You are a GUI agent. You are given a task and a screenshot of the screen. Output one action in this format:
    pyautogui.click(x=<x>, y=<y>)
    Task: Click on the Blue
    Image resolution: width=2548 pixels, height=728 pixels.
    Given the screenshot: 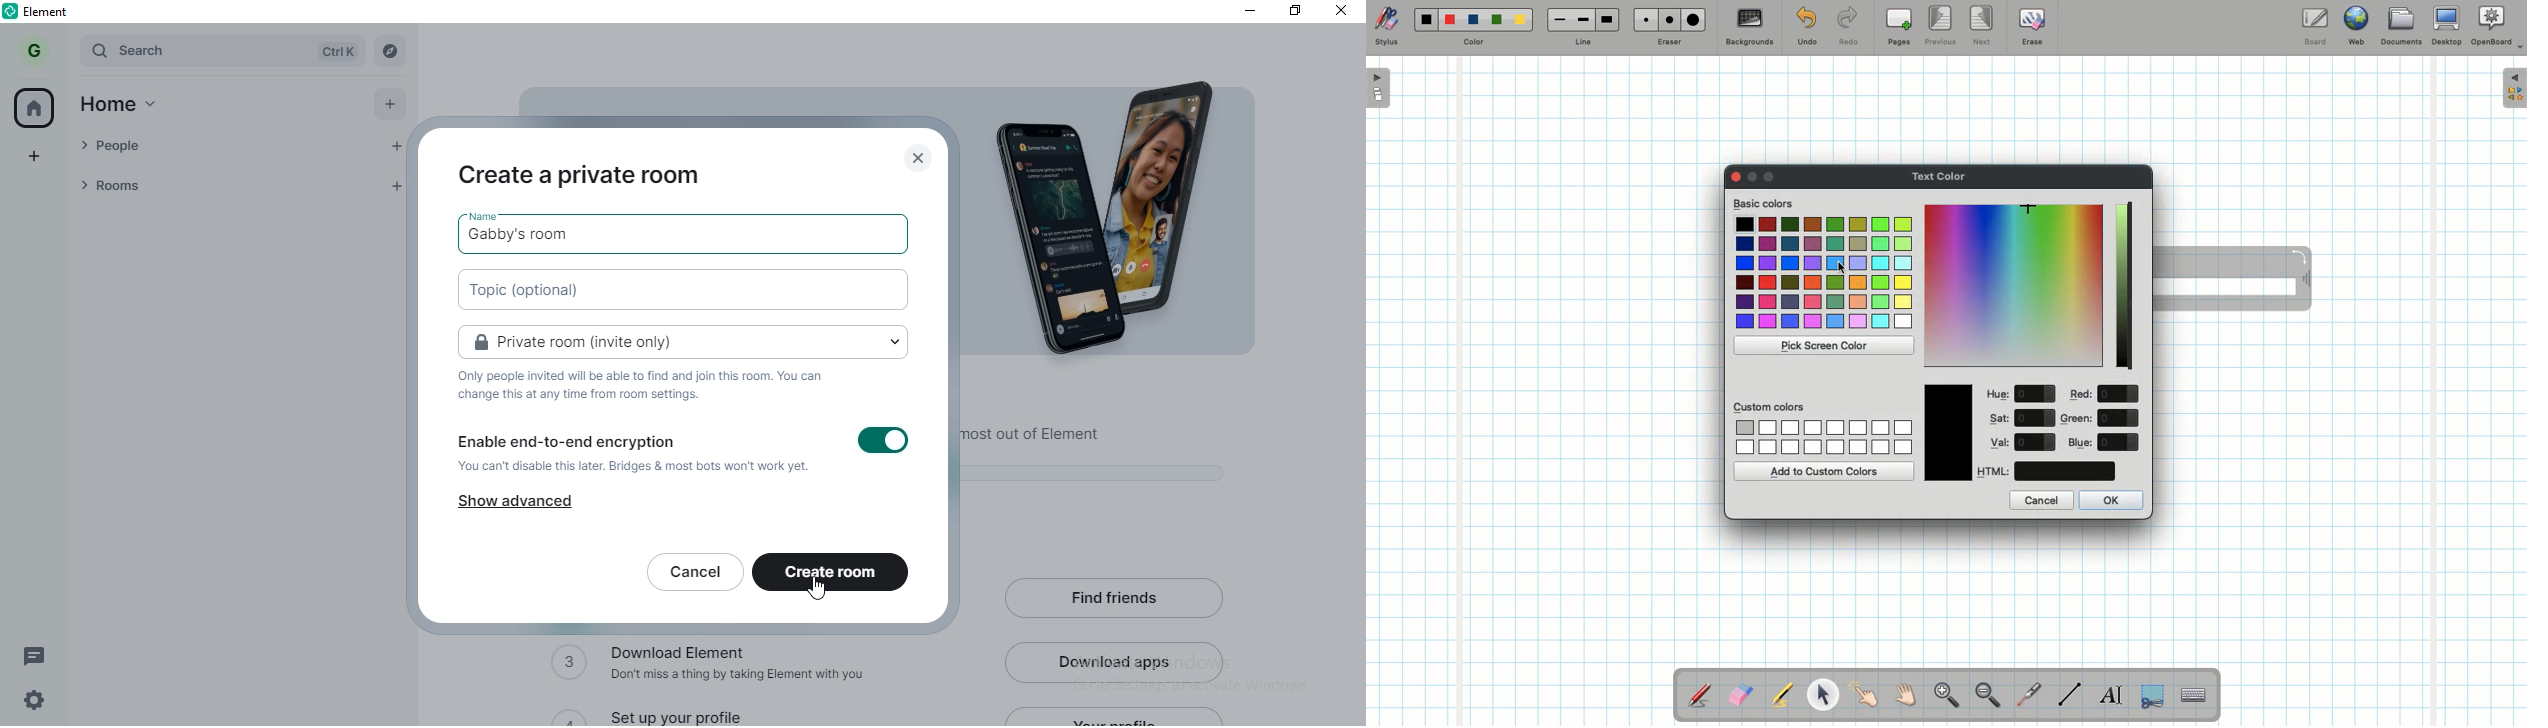 What is the action you would take?
    pyautogui.click(x=2081, y=442)
    